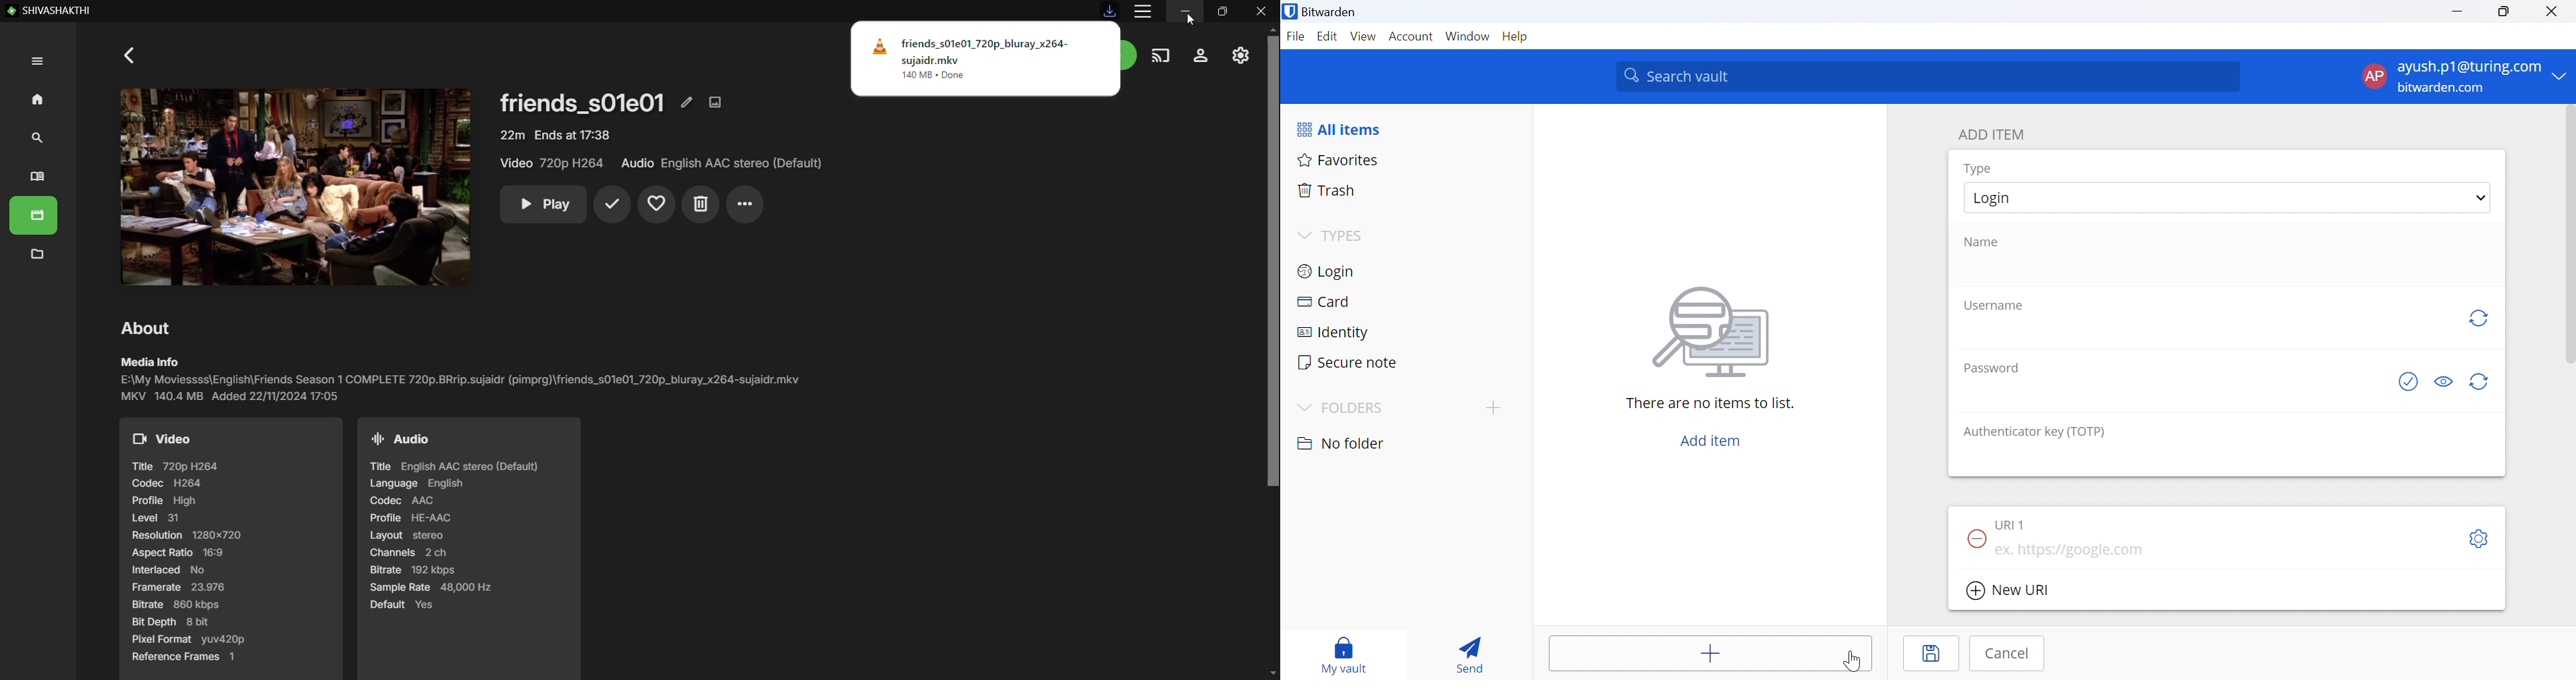  What do you see at coordinates (554, 163) in the screenshot?
I see `Video Quality` at bounding box center [554, 163].